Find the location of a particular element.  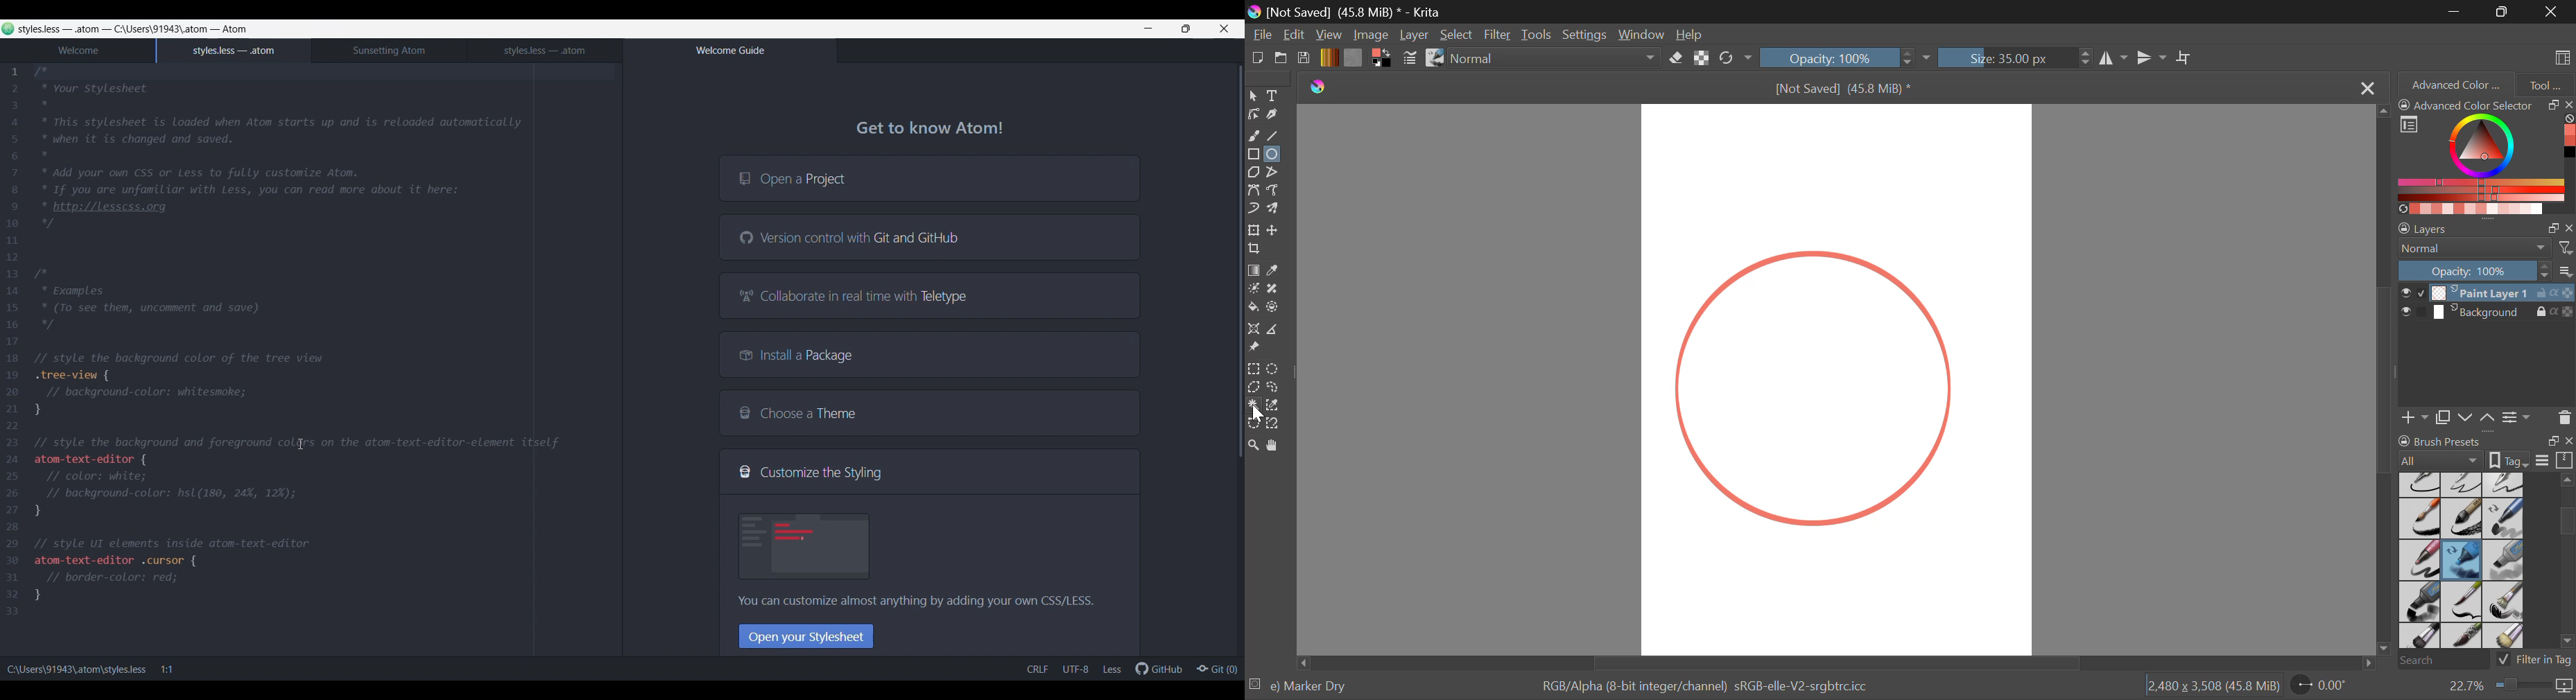

Move a layer is located at coordinates (1274, 230).